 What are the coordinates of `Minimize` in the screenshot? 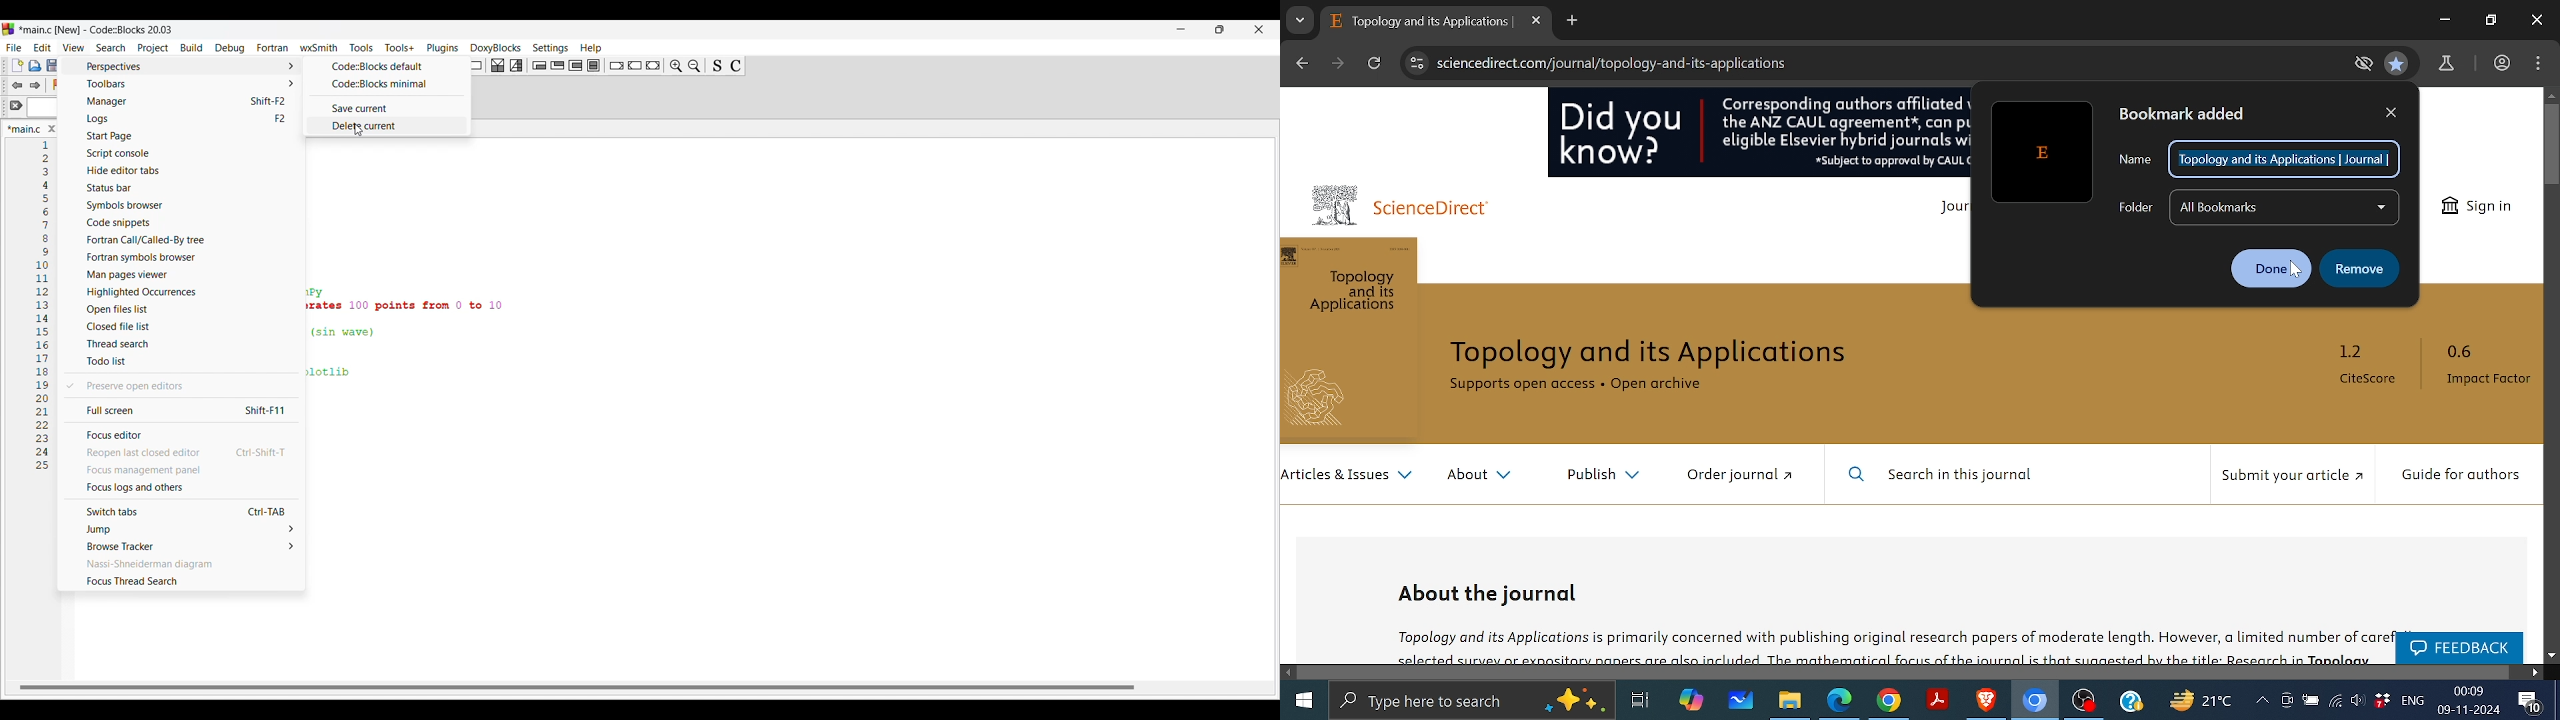 It's located at (1181, 29).